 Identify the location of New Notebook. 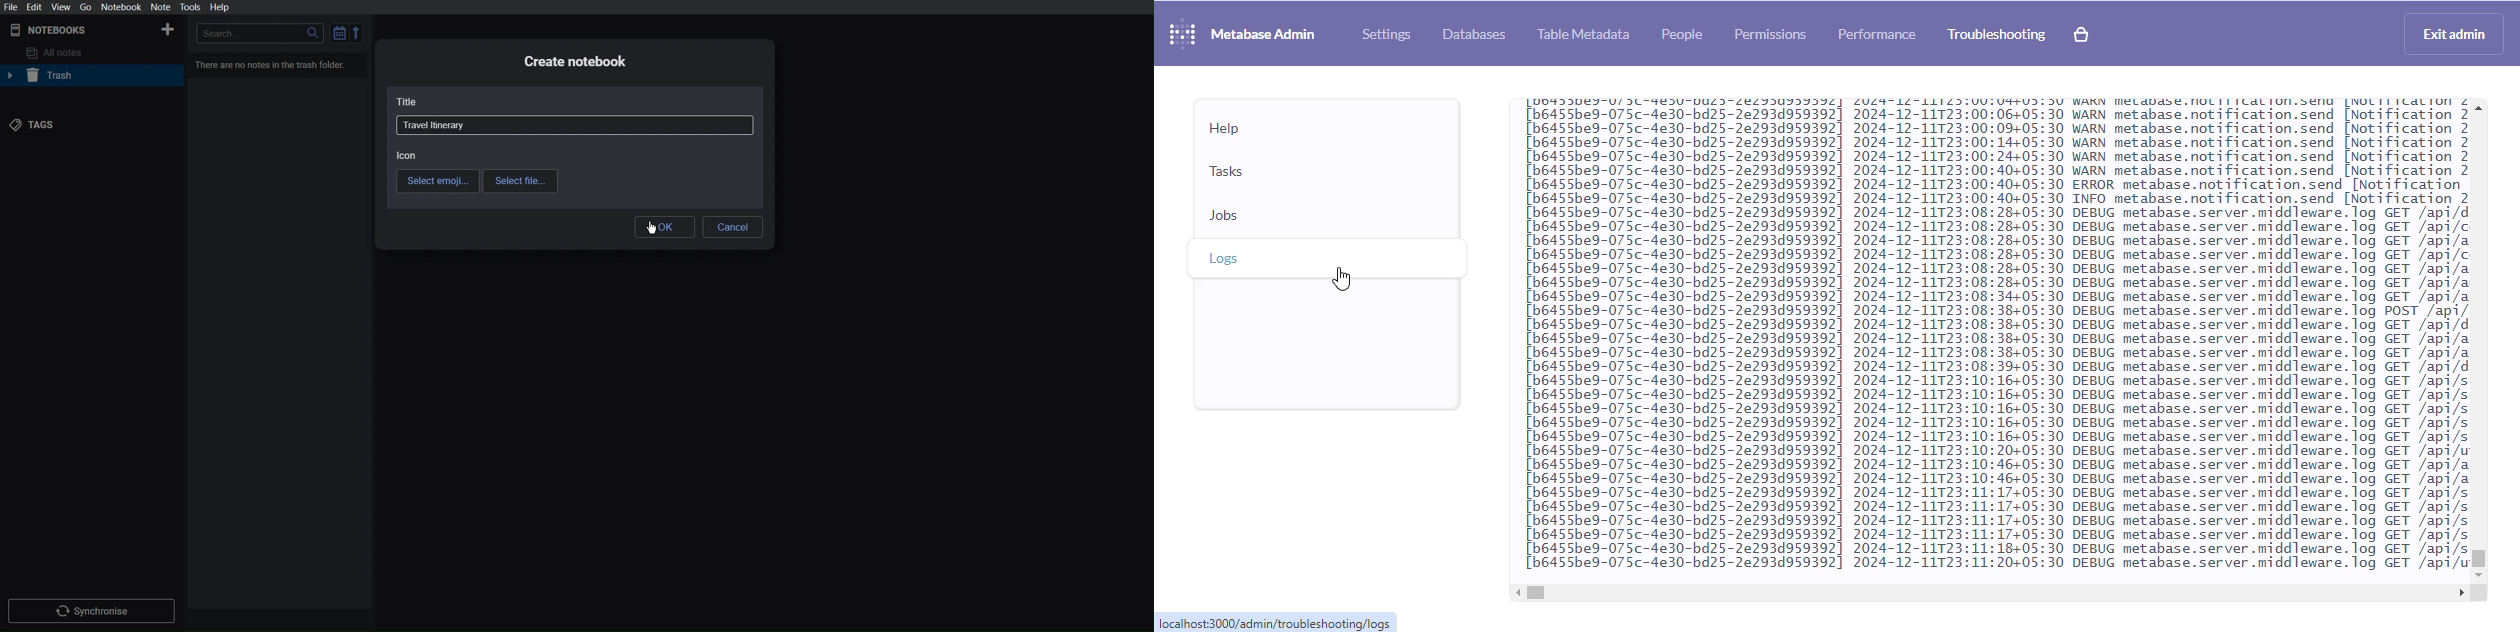
(167, 29).